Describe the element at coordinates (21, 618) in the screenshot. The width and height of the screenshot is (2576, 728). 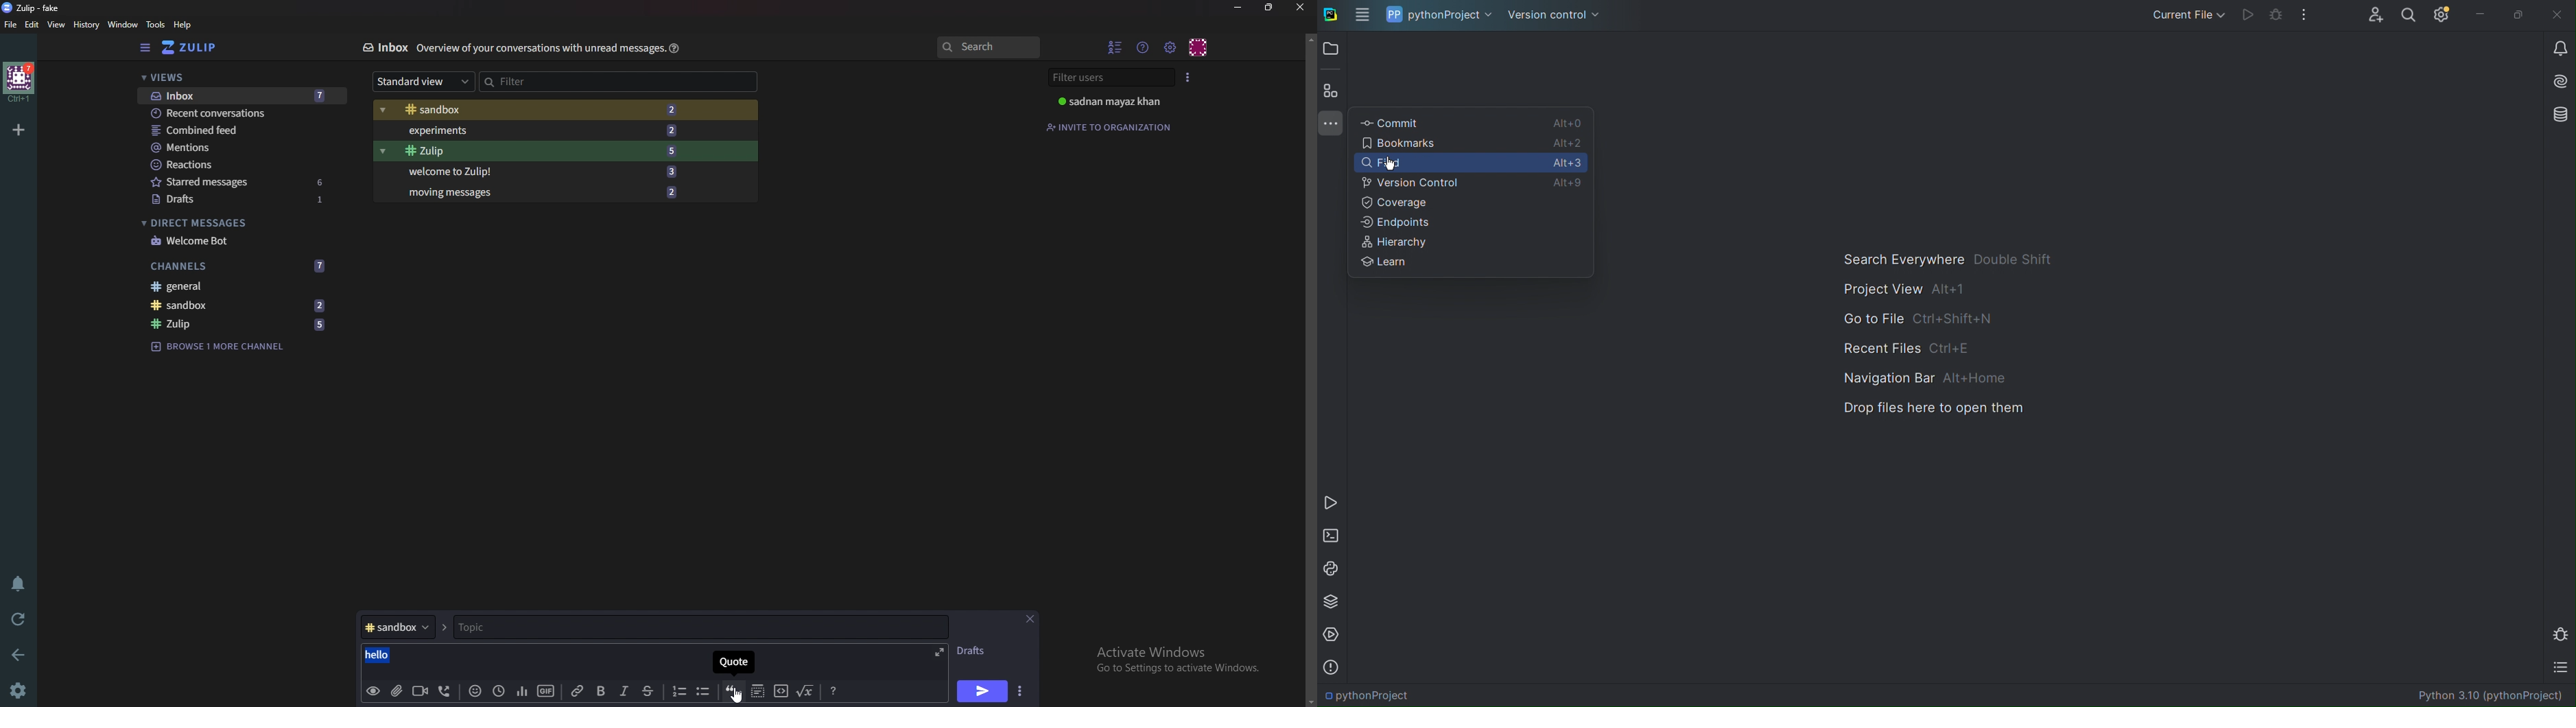
I see `Reload` at that location.